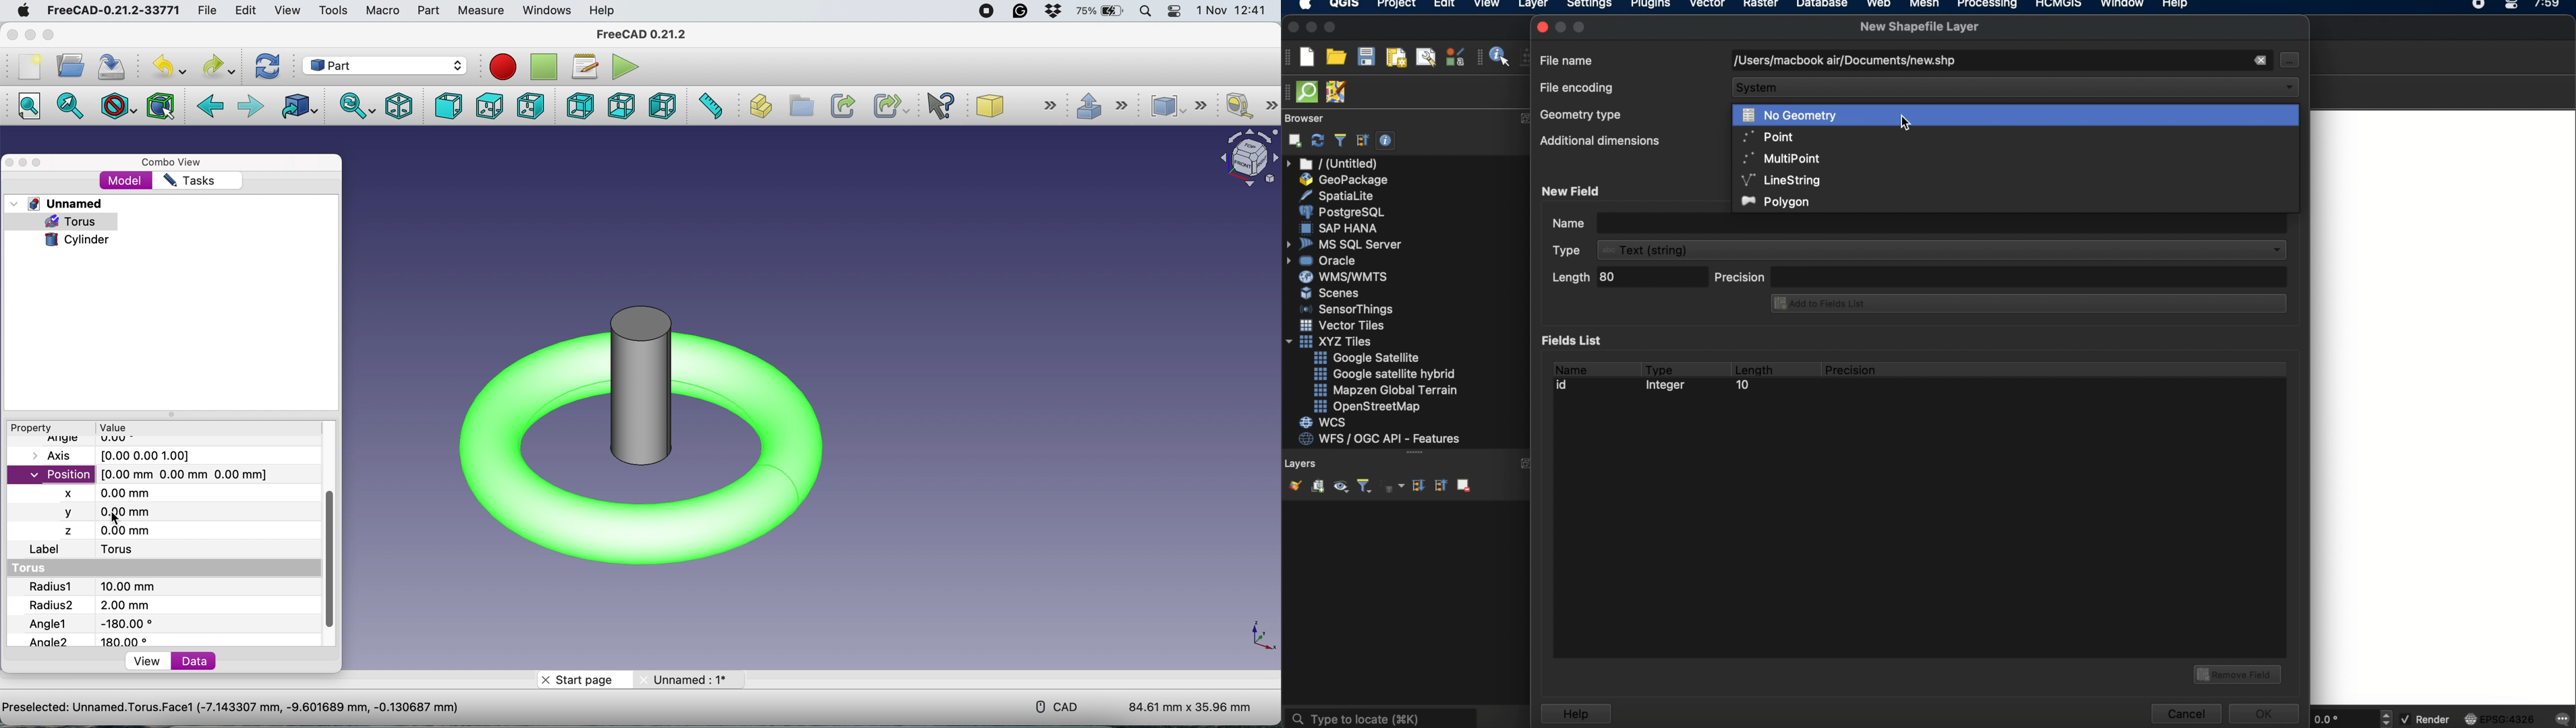 Image resolution: width=2576 pixels, height=728 pixels. What do you see at coordinates (2016, 89) in the screenshot?
I see `system dropdown menu` at bounding box center [2016, 89].